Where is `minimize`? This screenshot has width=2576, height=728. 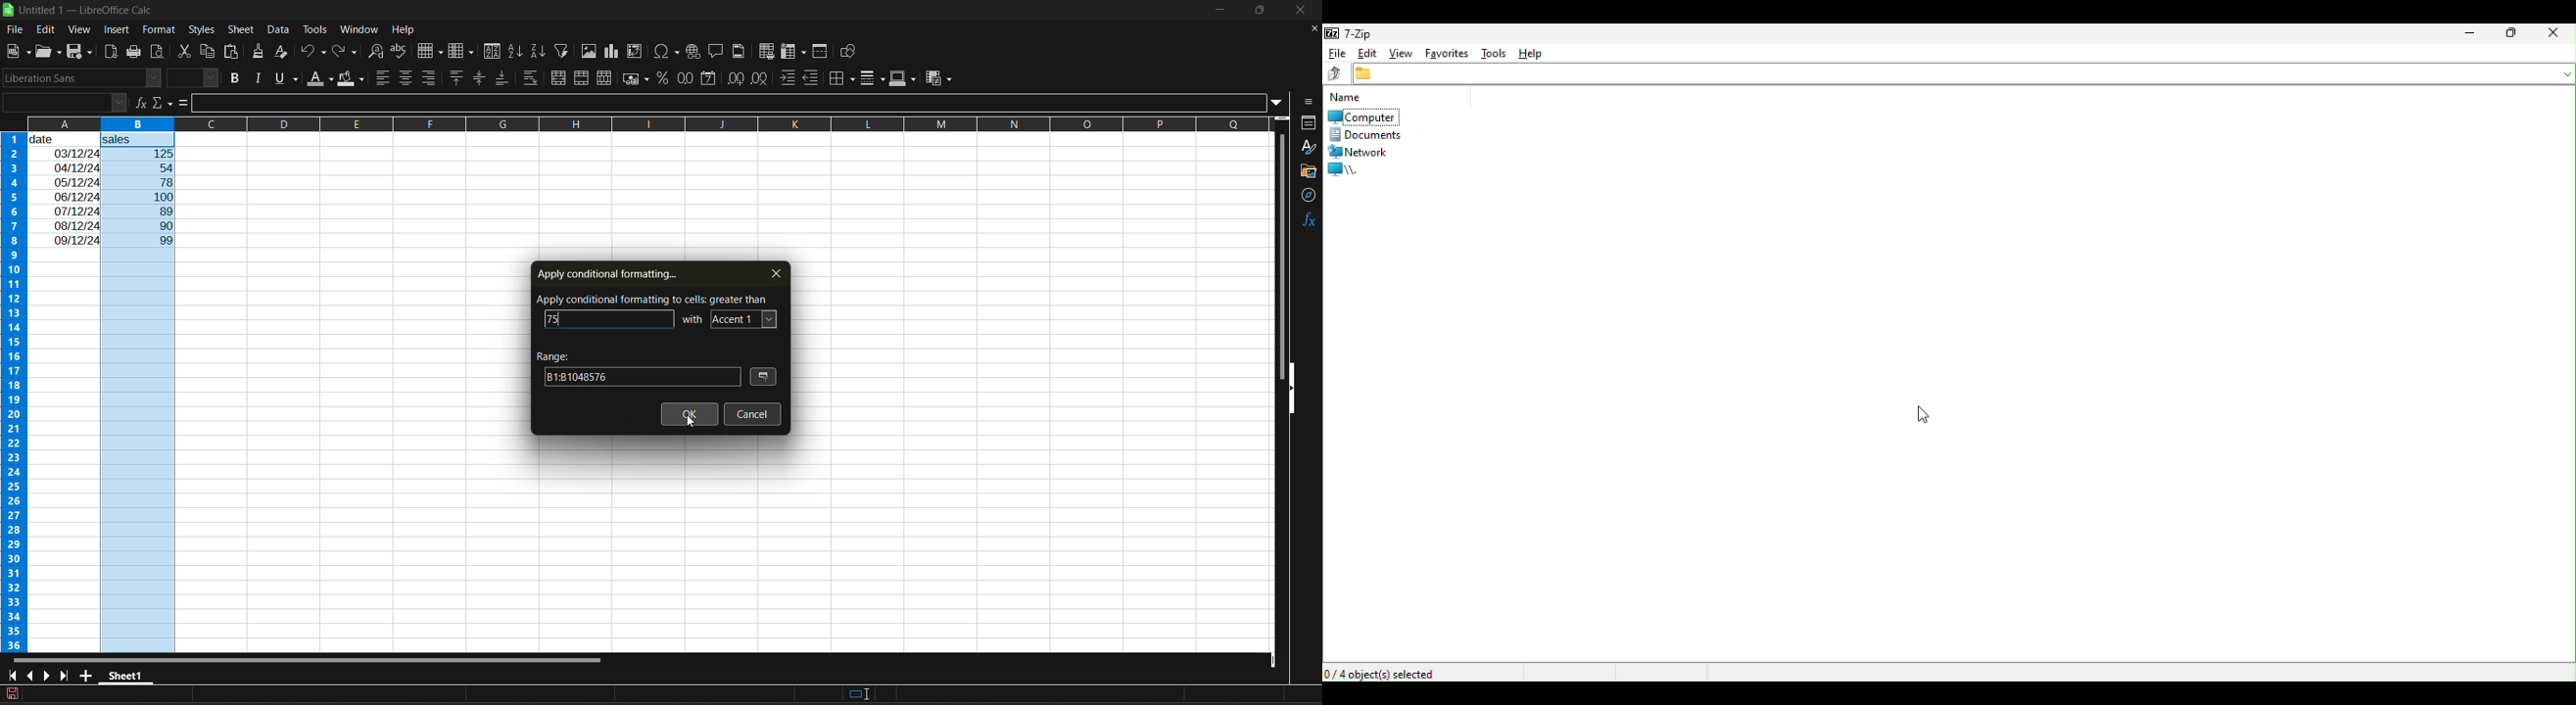 minimize is located at coordinates (1221, 8).